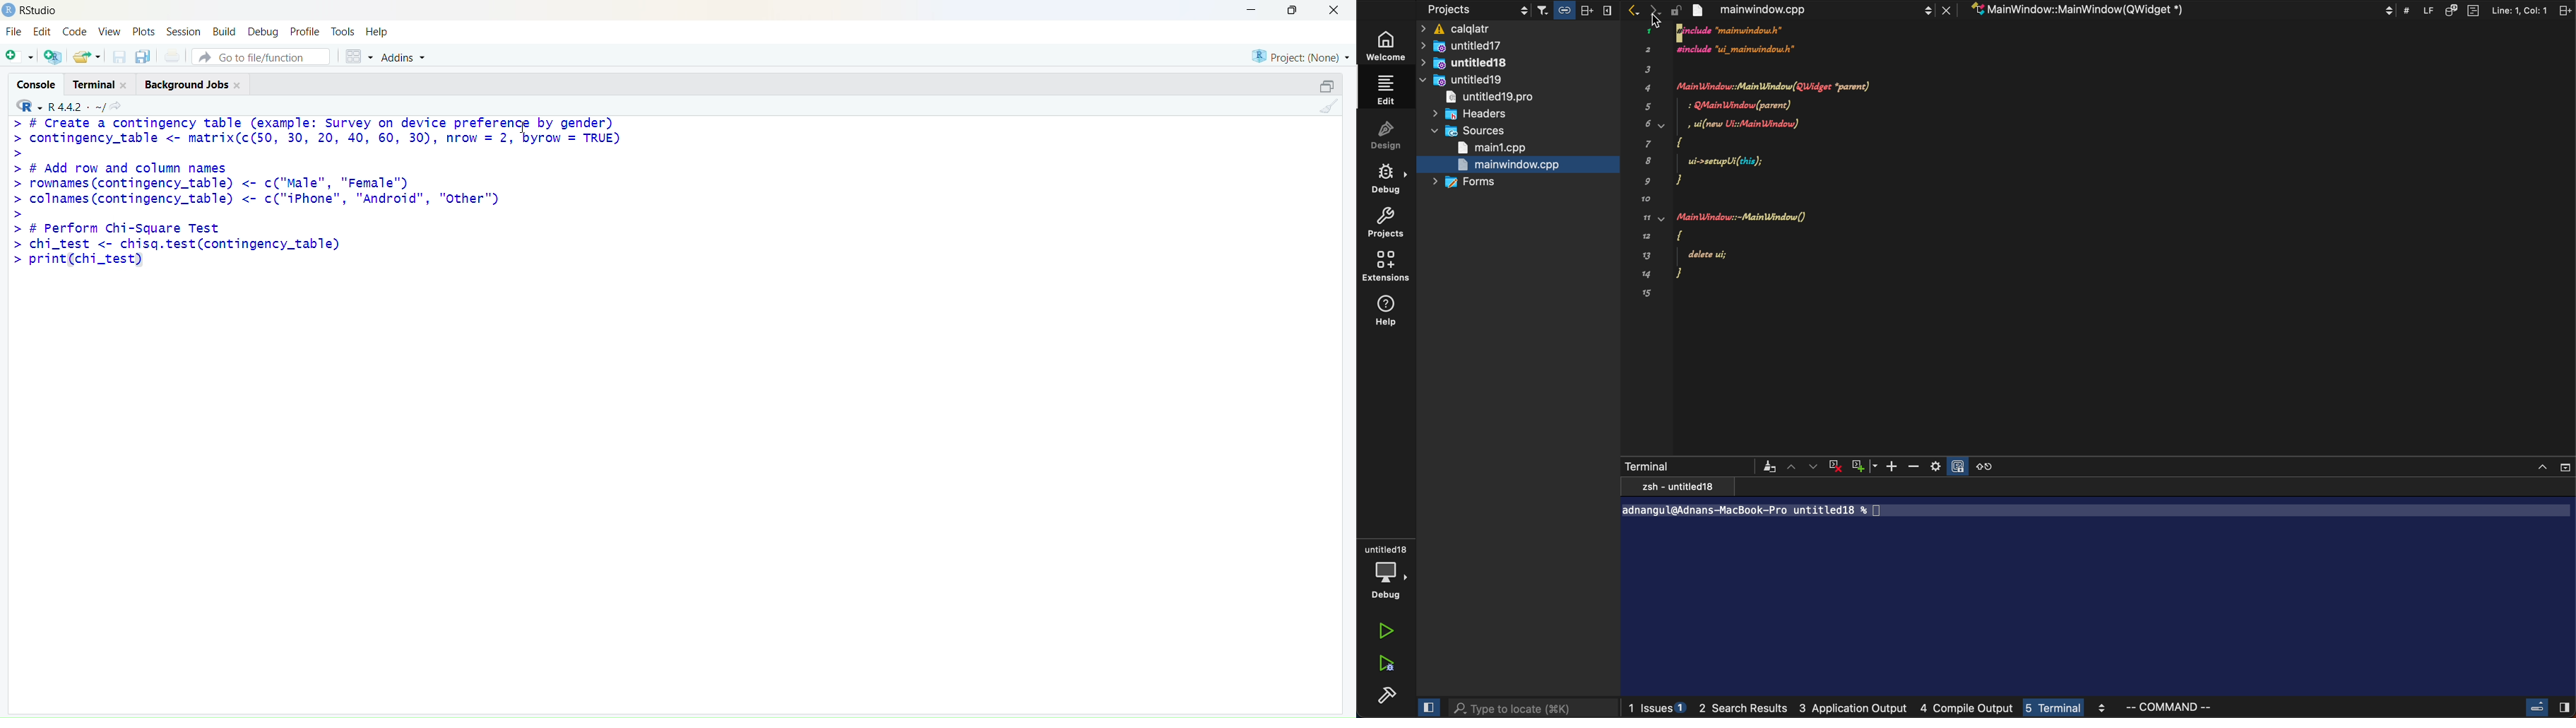  What do you see at coordinates (20, 154) in the screenshot?
I see `>` at bounding box center [20, 154].